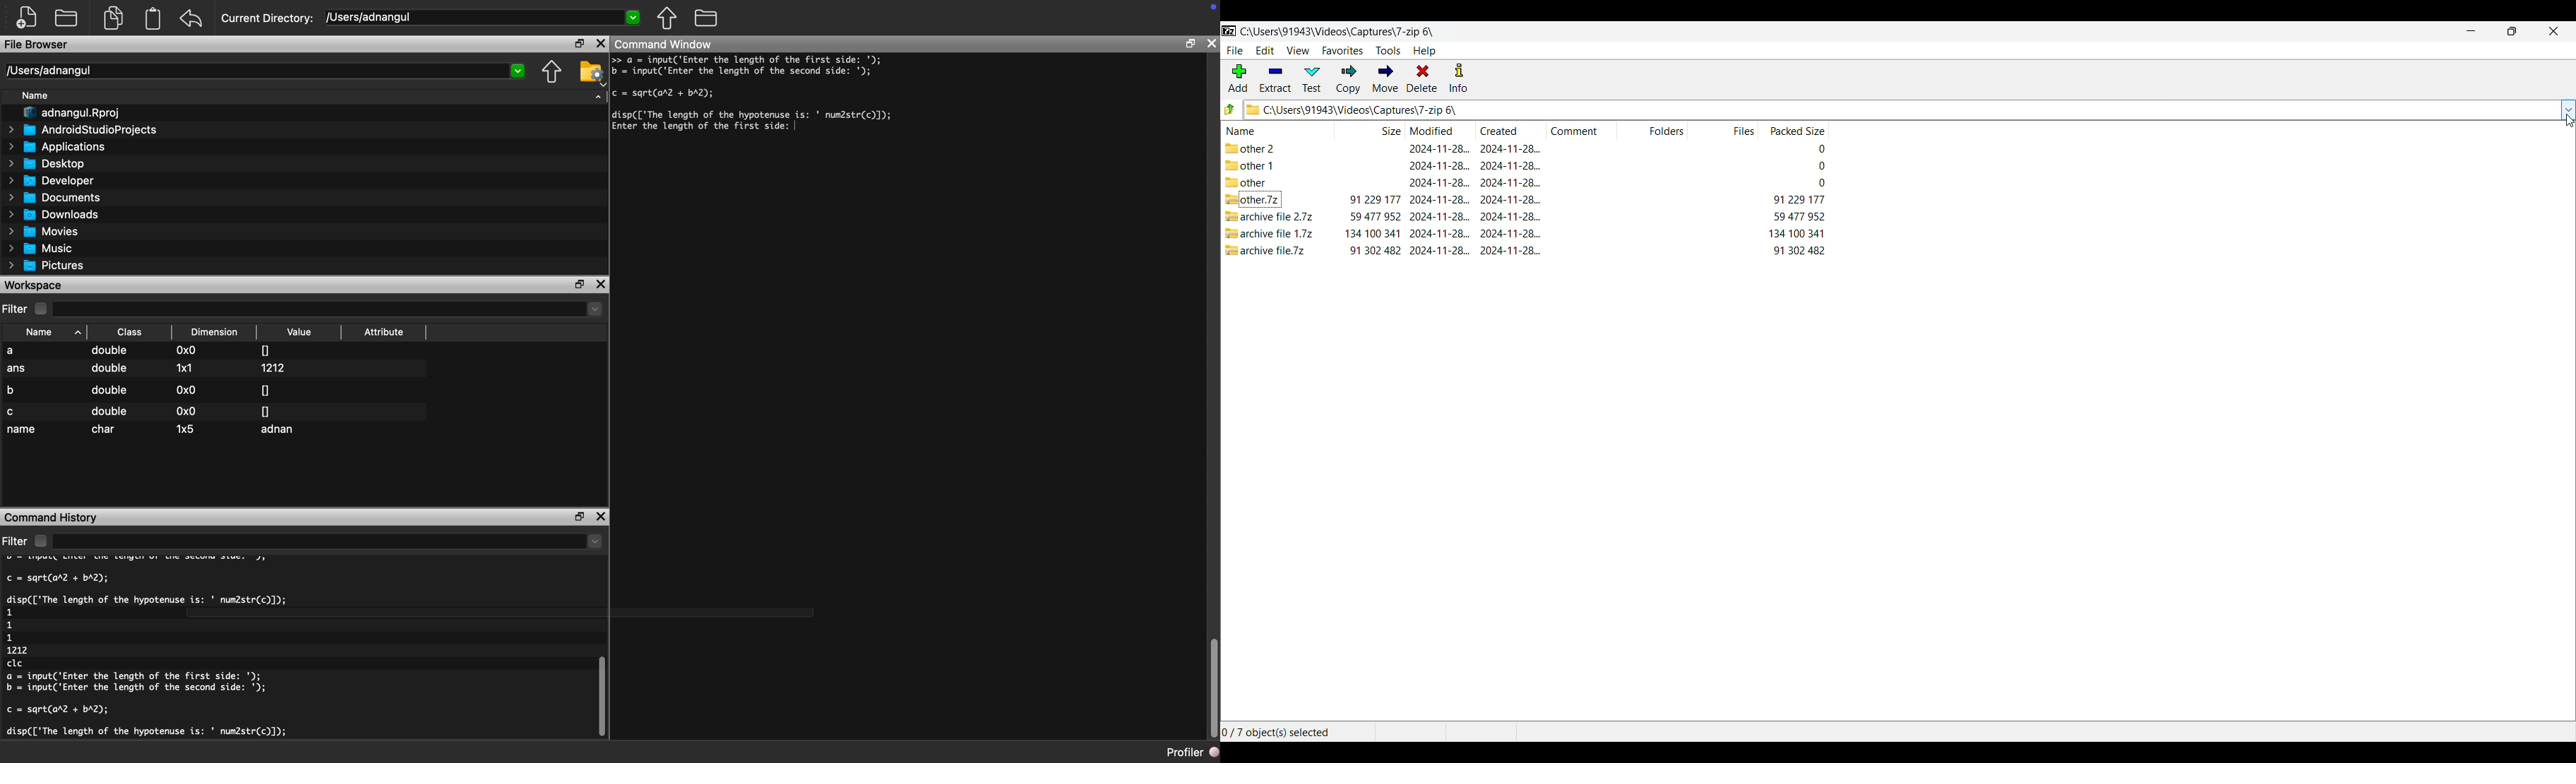  What do you see at coordinates (30, 17) in the screenshot?
I see `create new` at bounding box center [30, 17].